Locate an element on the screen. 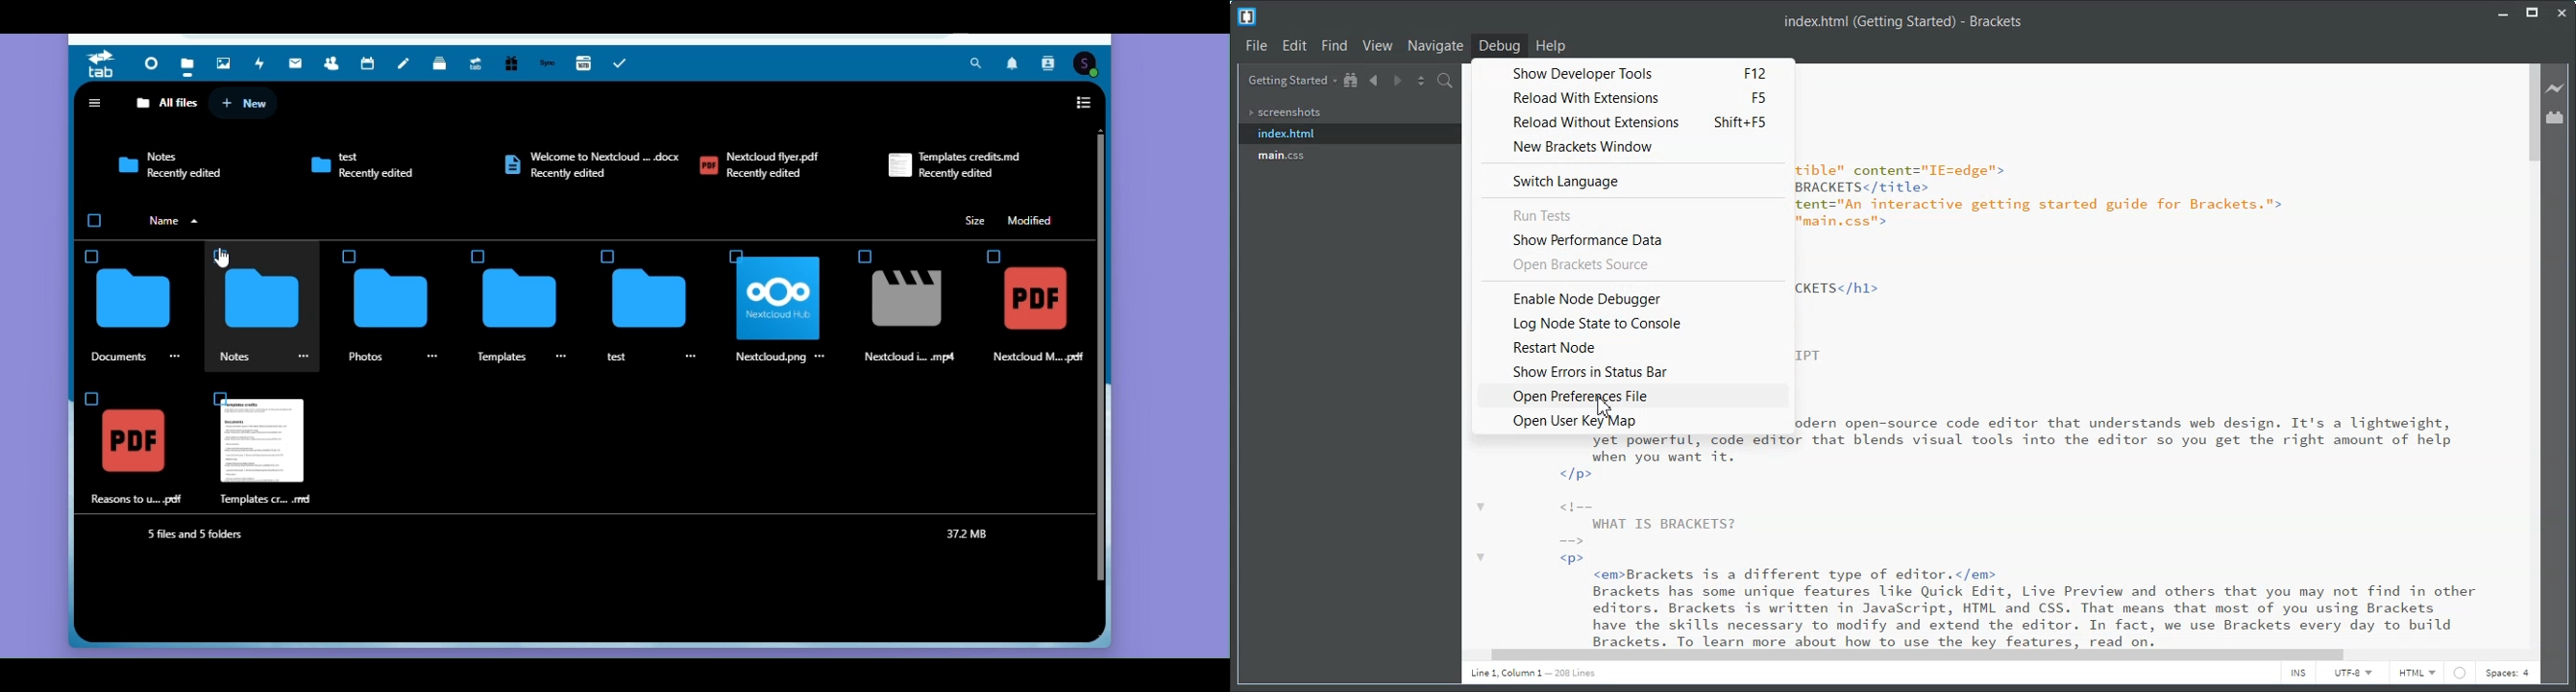 The width and height of the screenshot is (2576, 700). Show Errors in Status Bar is located at coordinates (1627, 371).